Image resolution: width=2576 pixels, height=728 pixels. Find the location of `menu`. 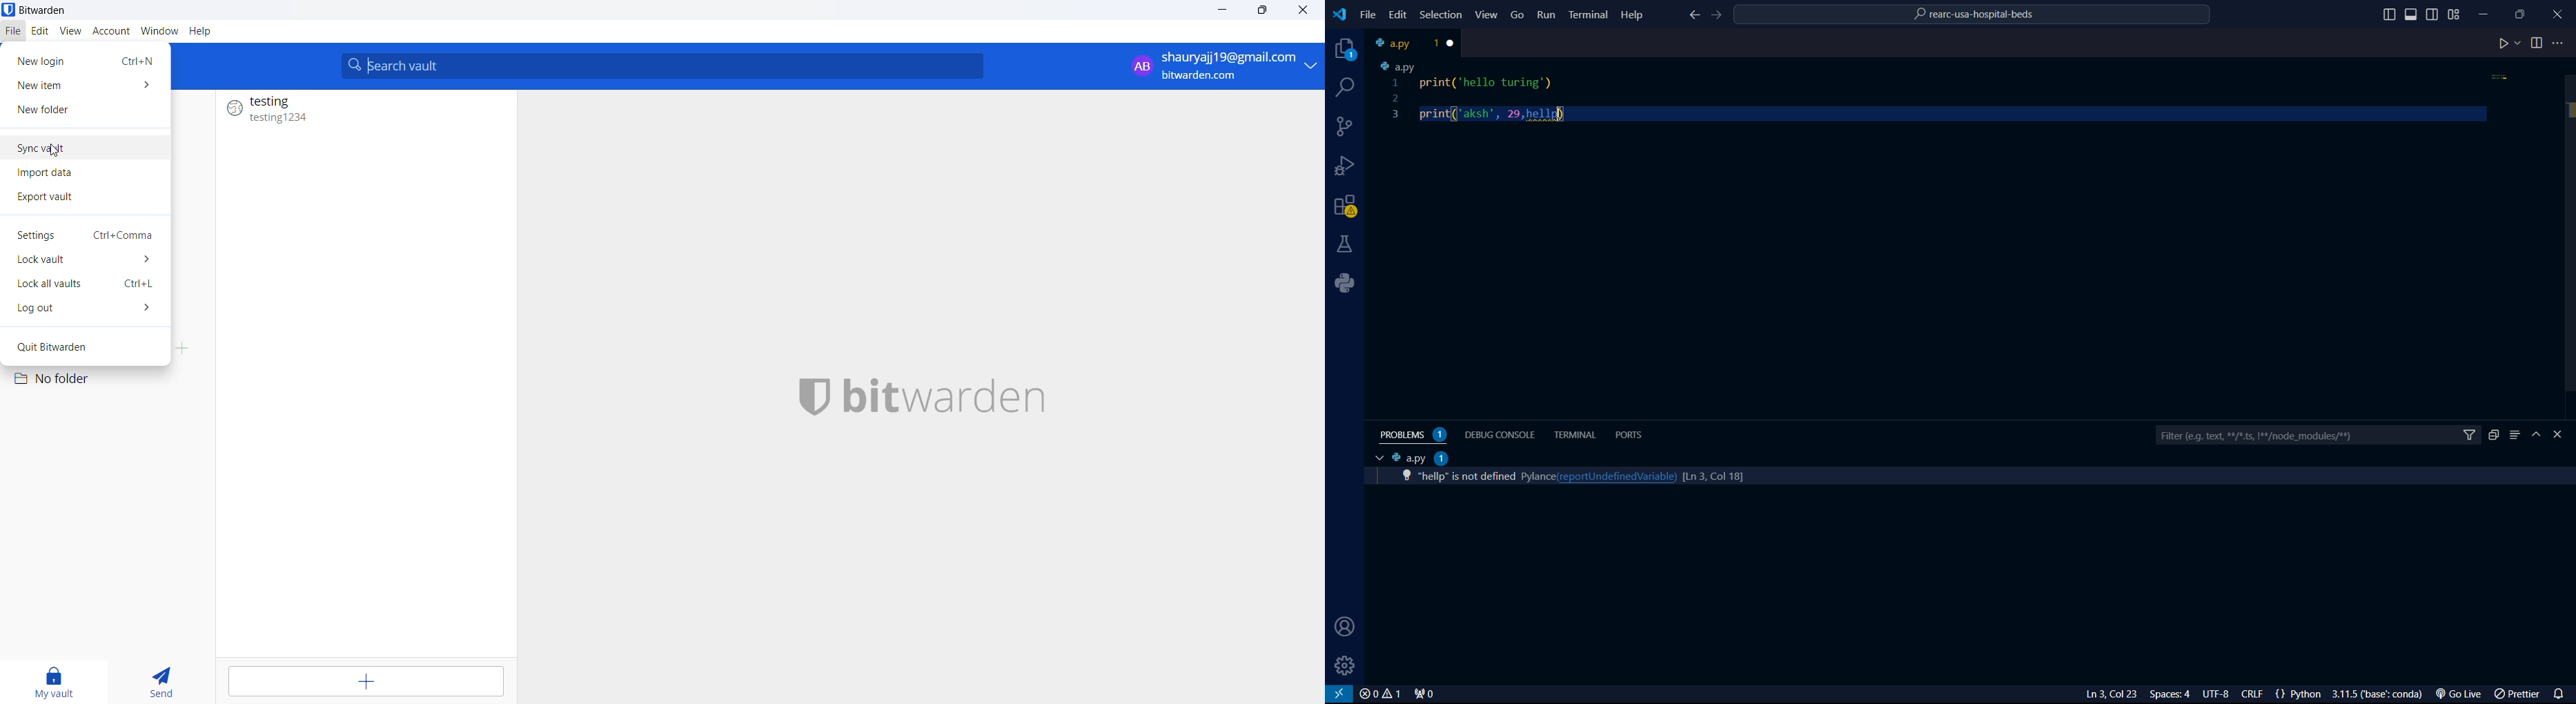

menu is located at coordinates (2515, 435).